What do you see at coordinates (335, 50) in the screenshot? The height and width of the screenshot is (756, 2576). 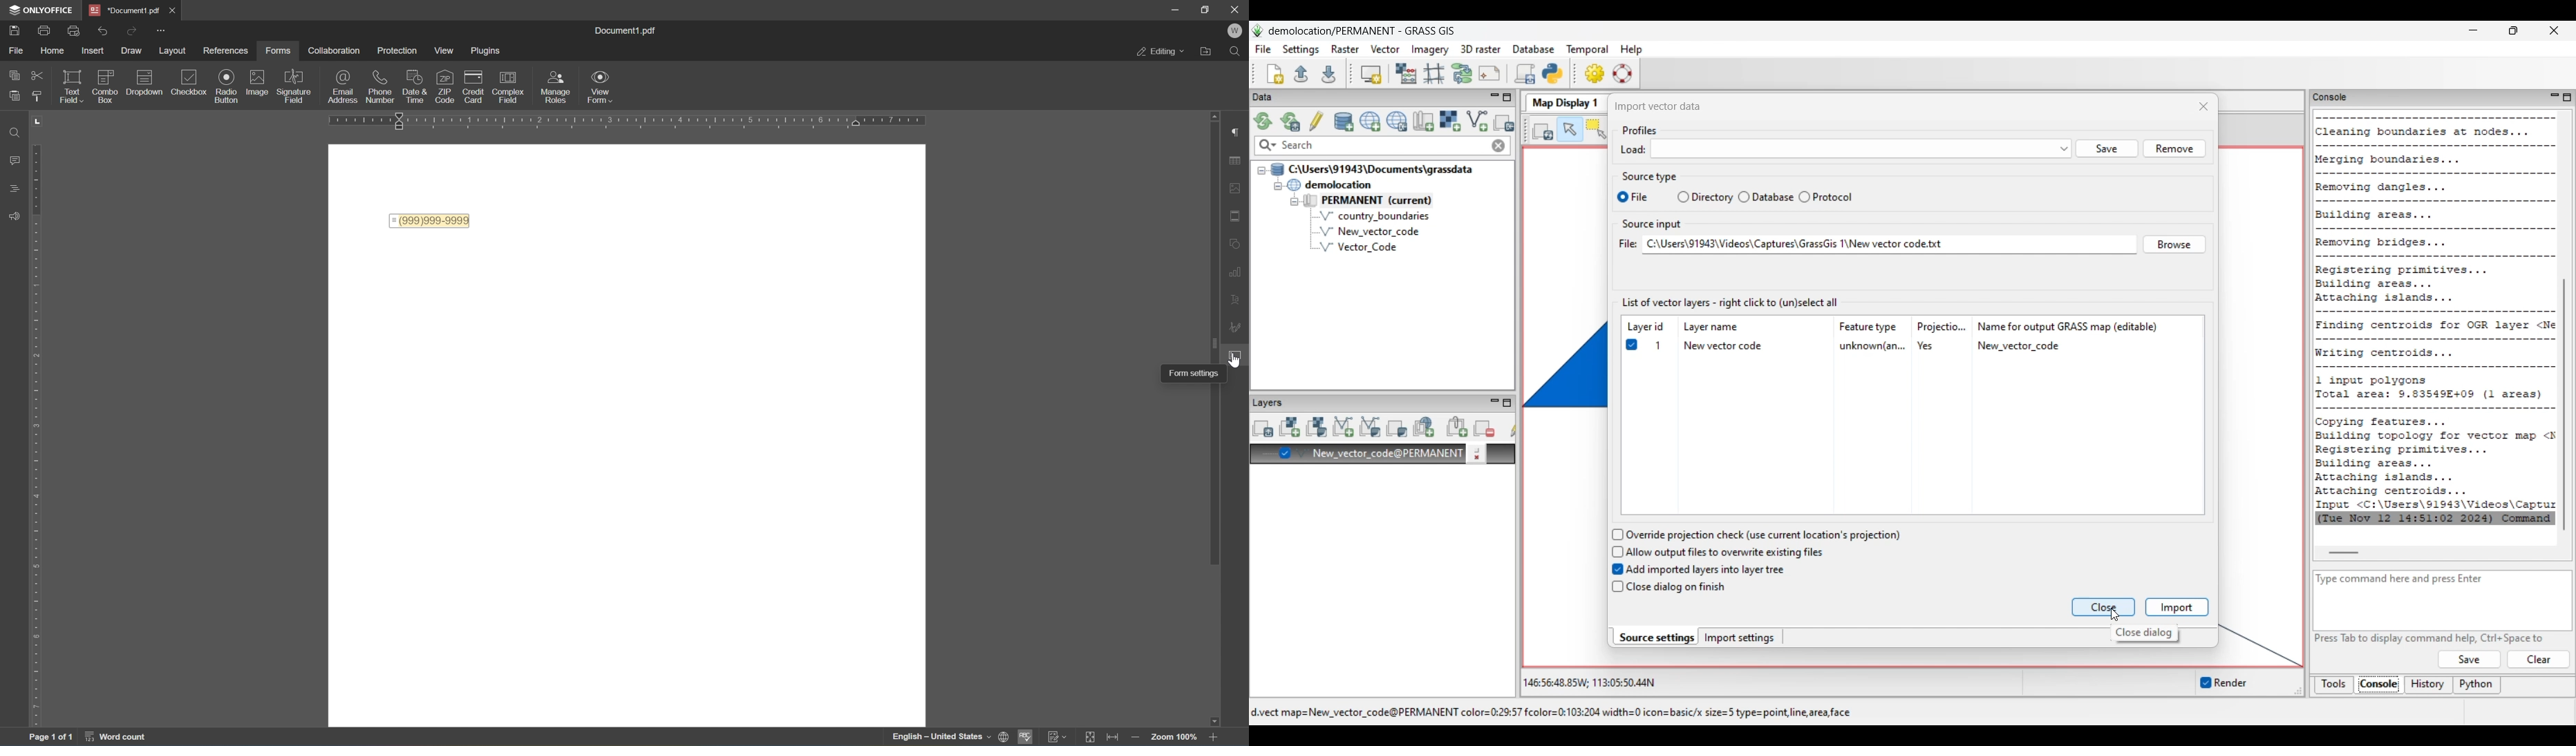 I see `collaboration` at bounding box center [335, 50].